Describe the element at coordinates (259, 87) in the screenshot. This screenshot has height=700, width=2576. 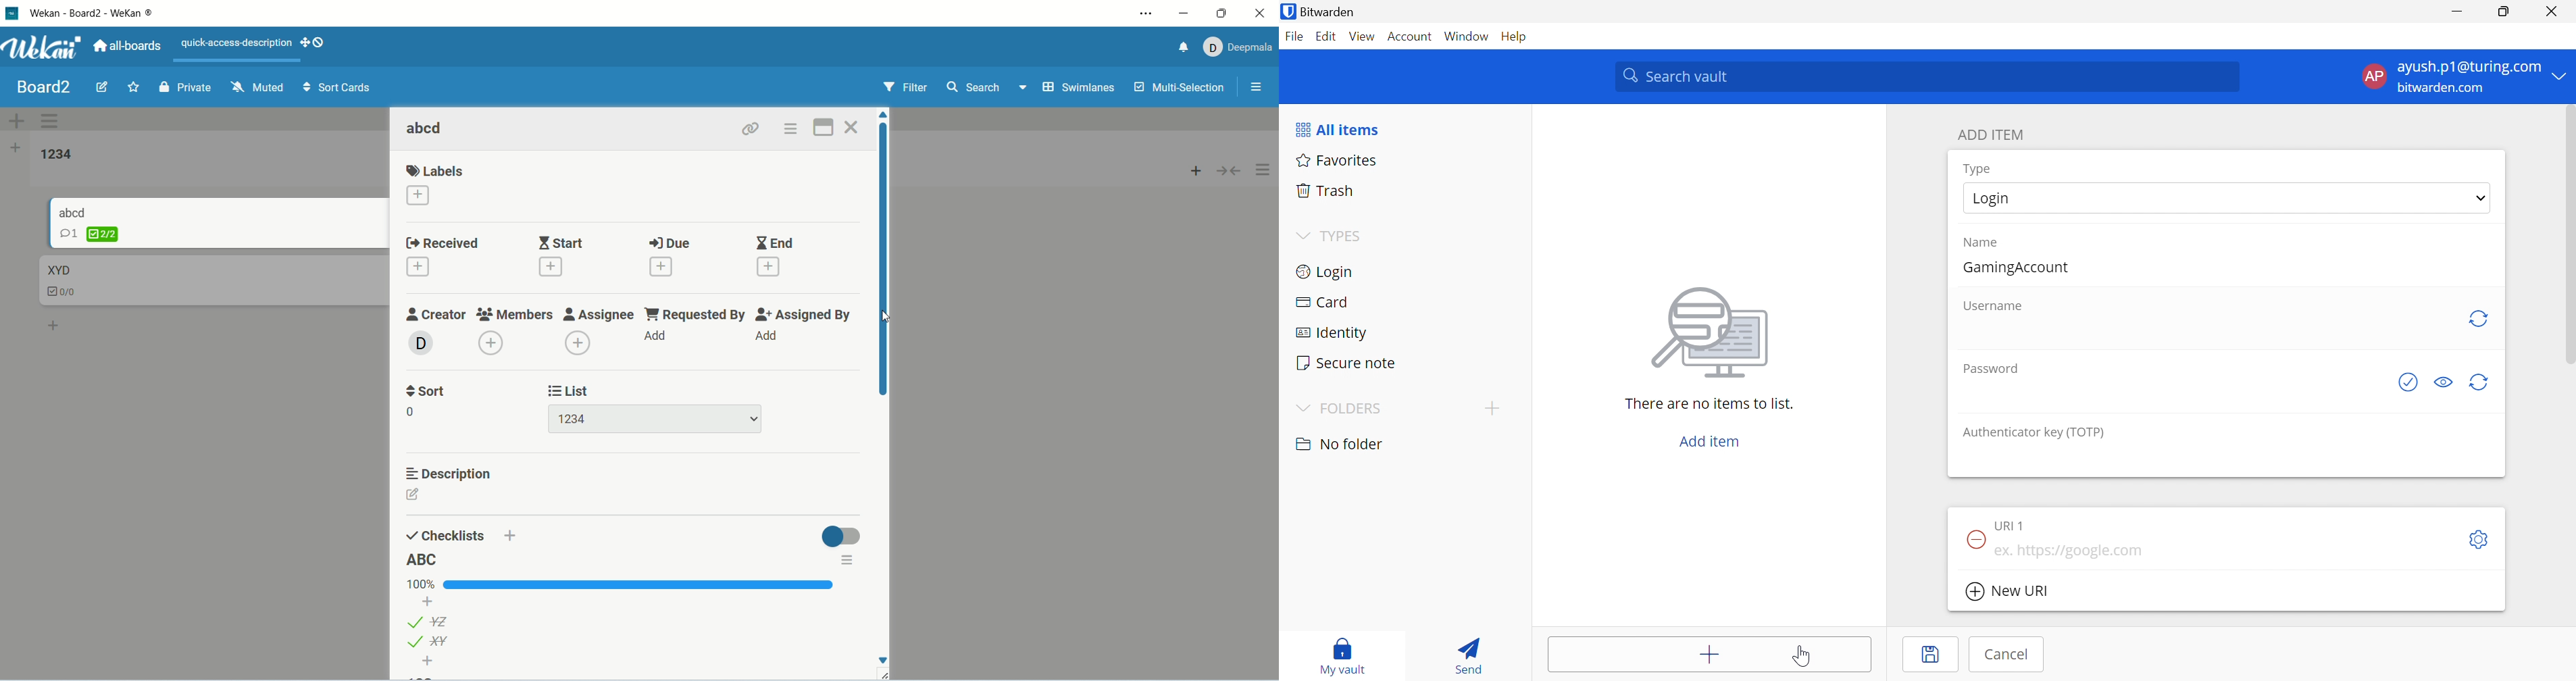
I see `muted` at that location.